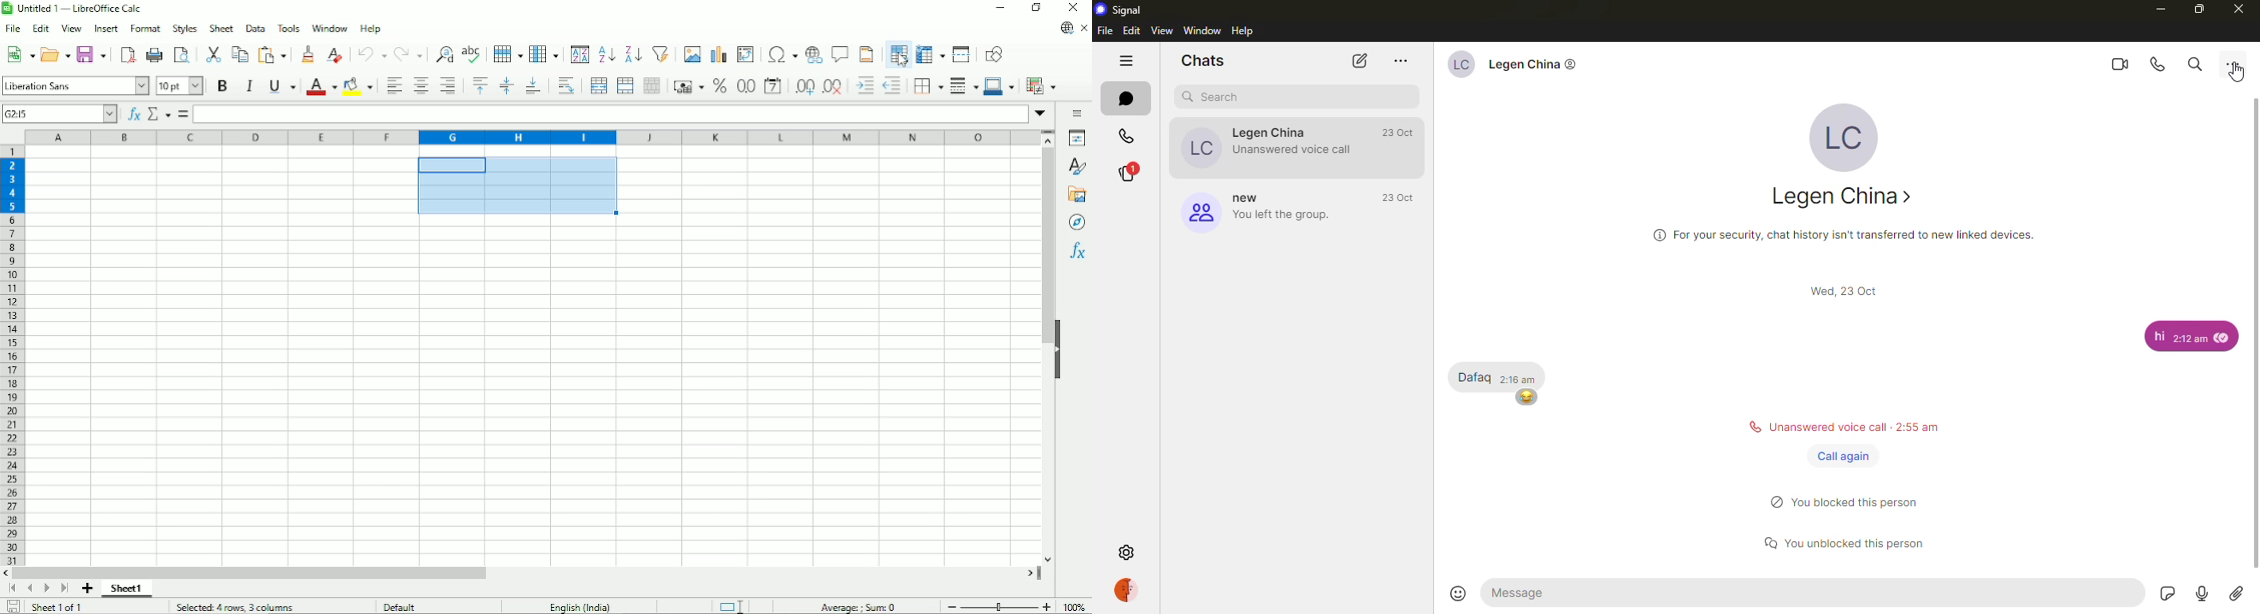 The height and width of the screenshot is (616, 2268). What do you see at coordinates (1126, 137) in the screenshot?
I see `calls` at bounding box center [1126, 137].